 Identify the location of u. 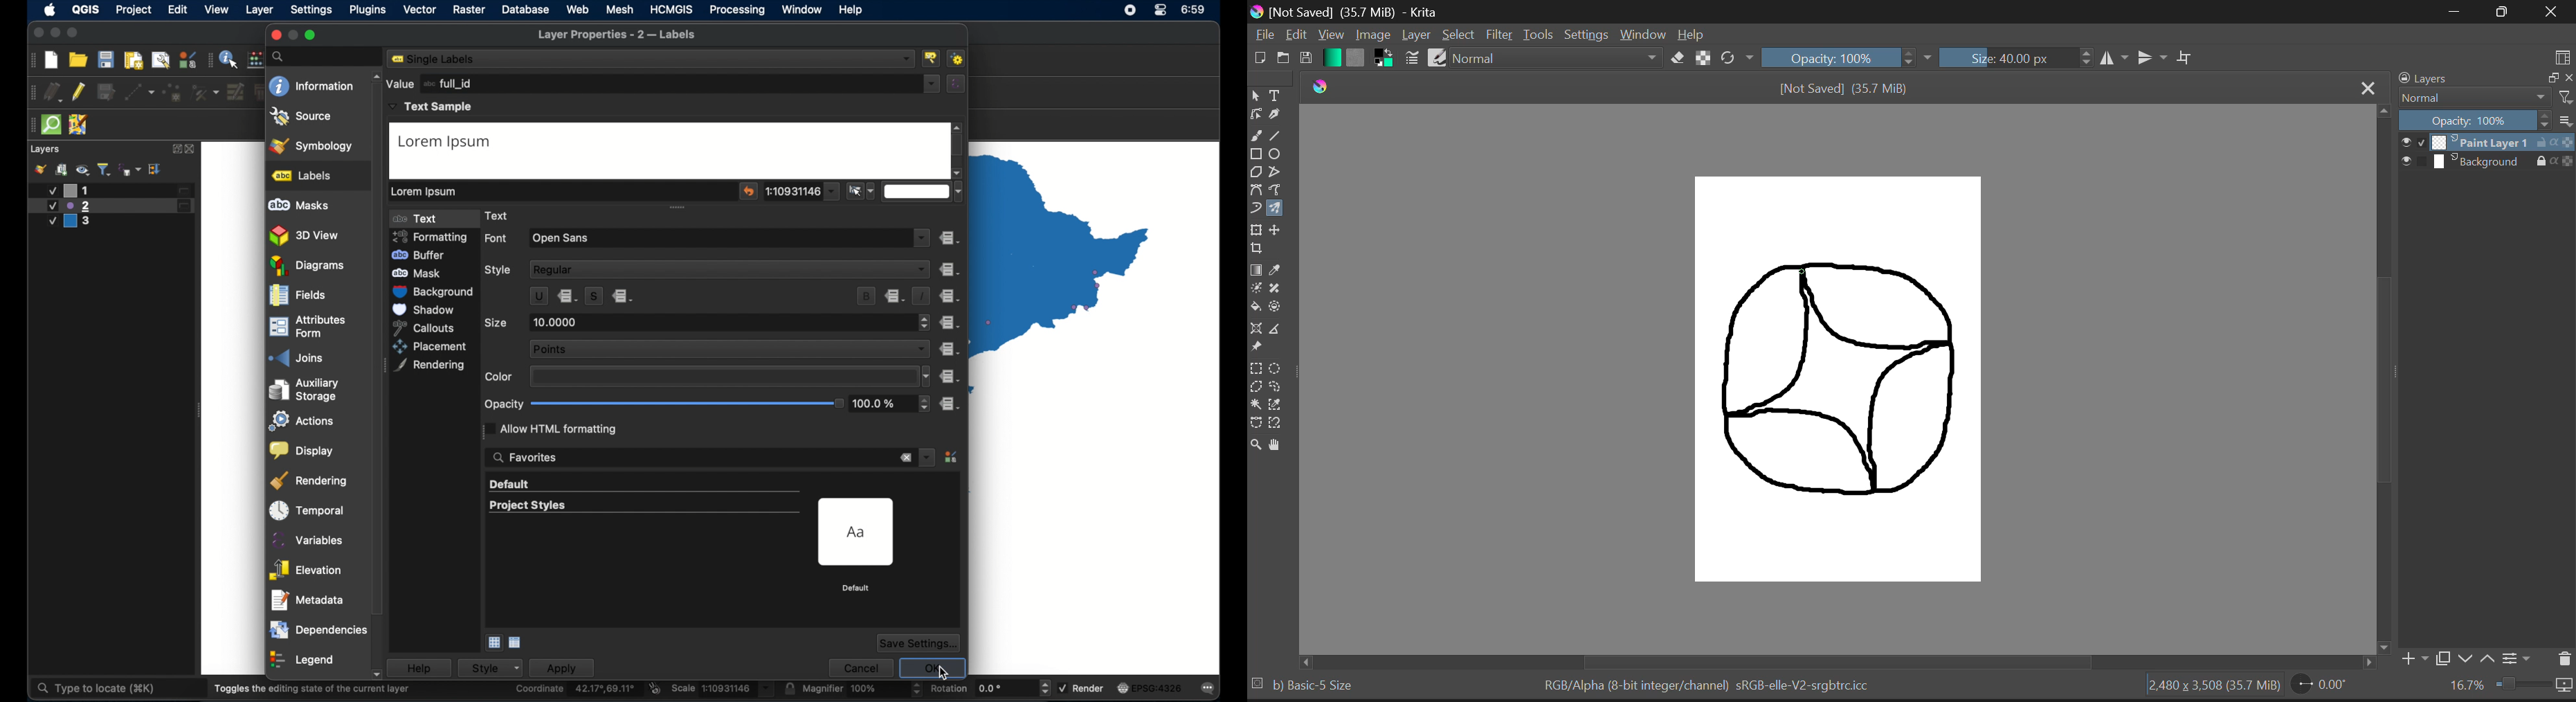
(538, 296).